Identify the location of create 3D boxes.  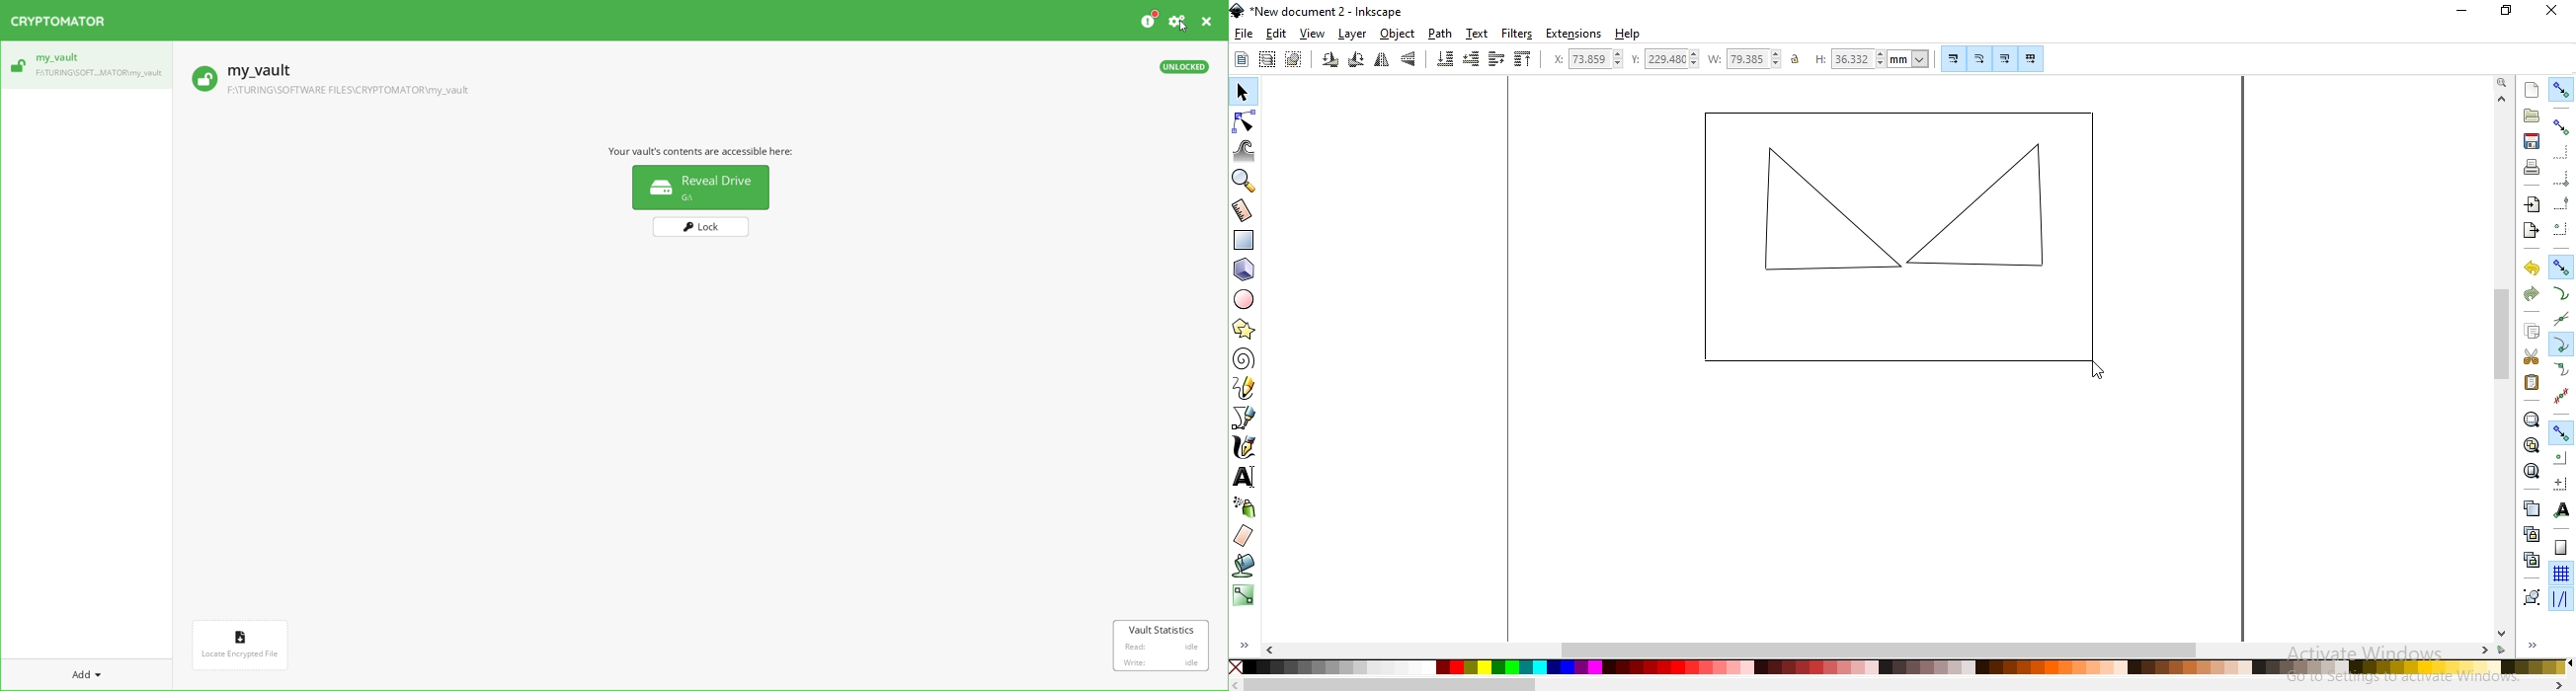
(1244, 270).